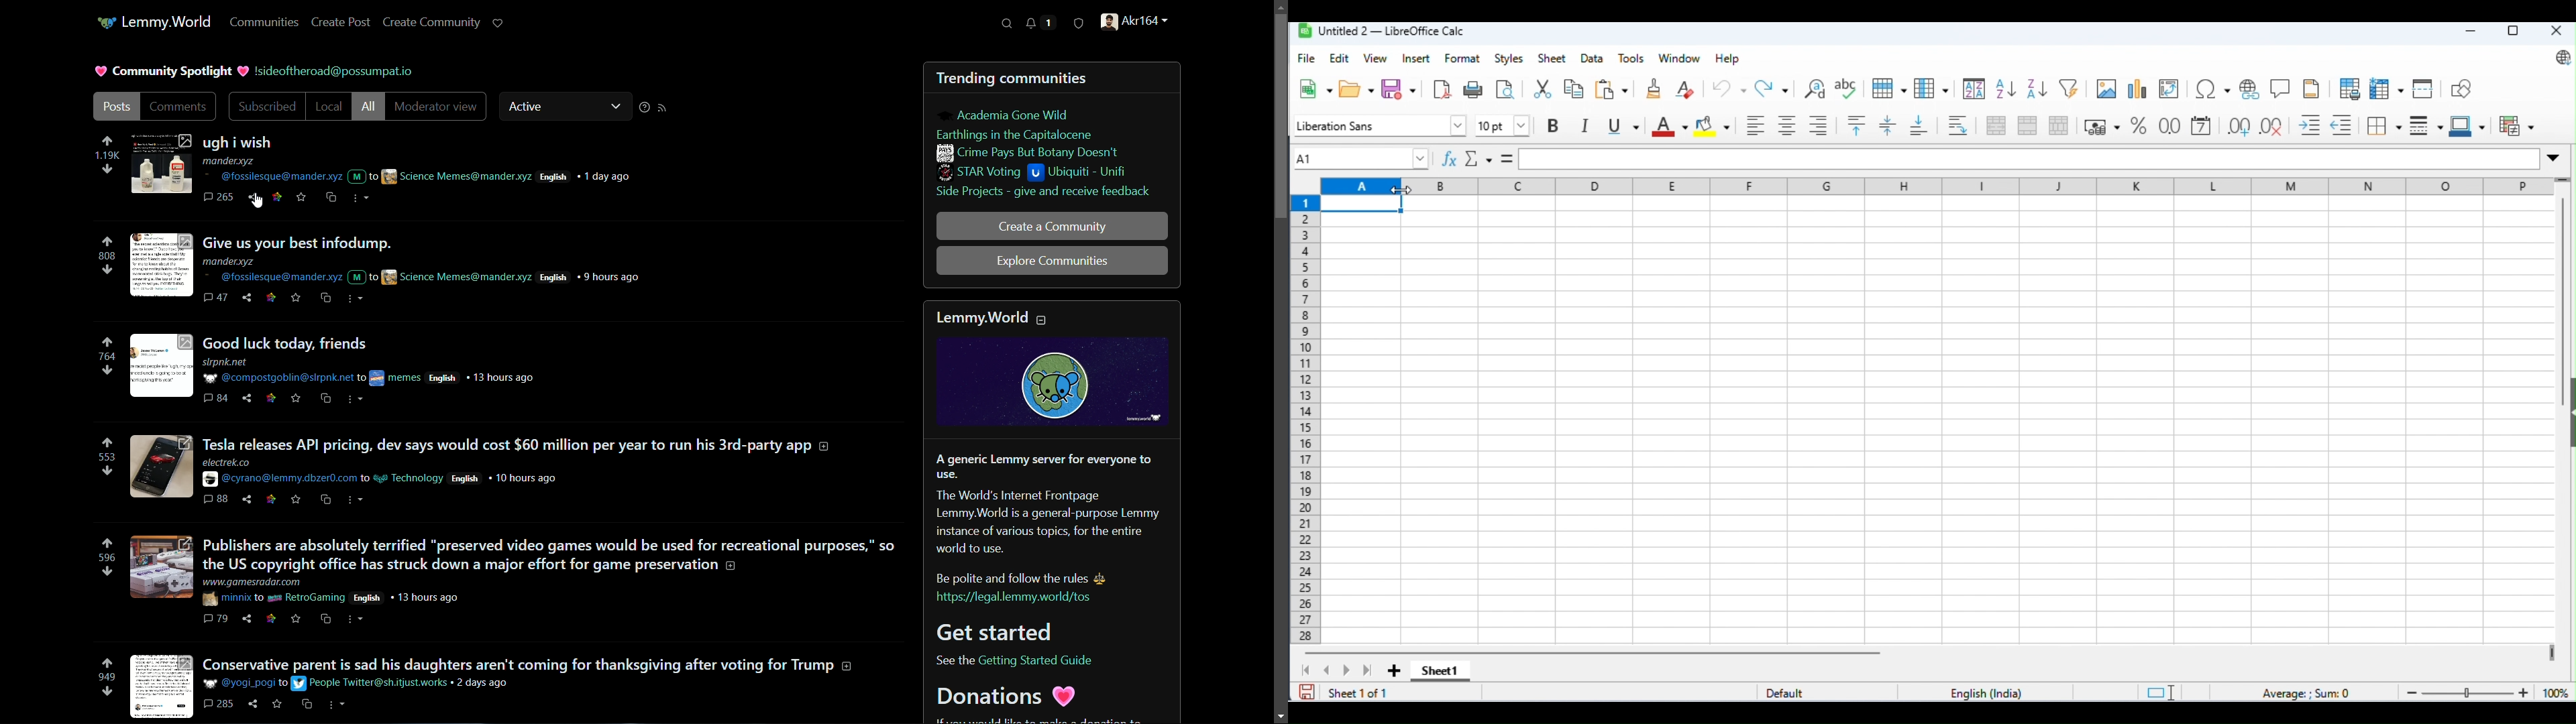  Describe the element at coordinates (549, 545) in the screenshot. I see `Publishers are absolutely terrified "preserved video games would be used for recreational purposes,” so` at that location.